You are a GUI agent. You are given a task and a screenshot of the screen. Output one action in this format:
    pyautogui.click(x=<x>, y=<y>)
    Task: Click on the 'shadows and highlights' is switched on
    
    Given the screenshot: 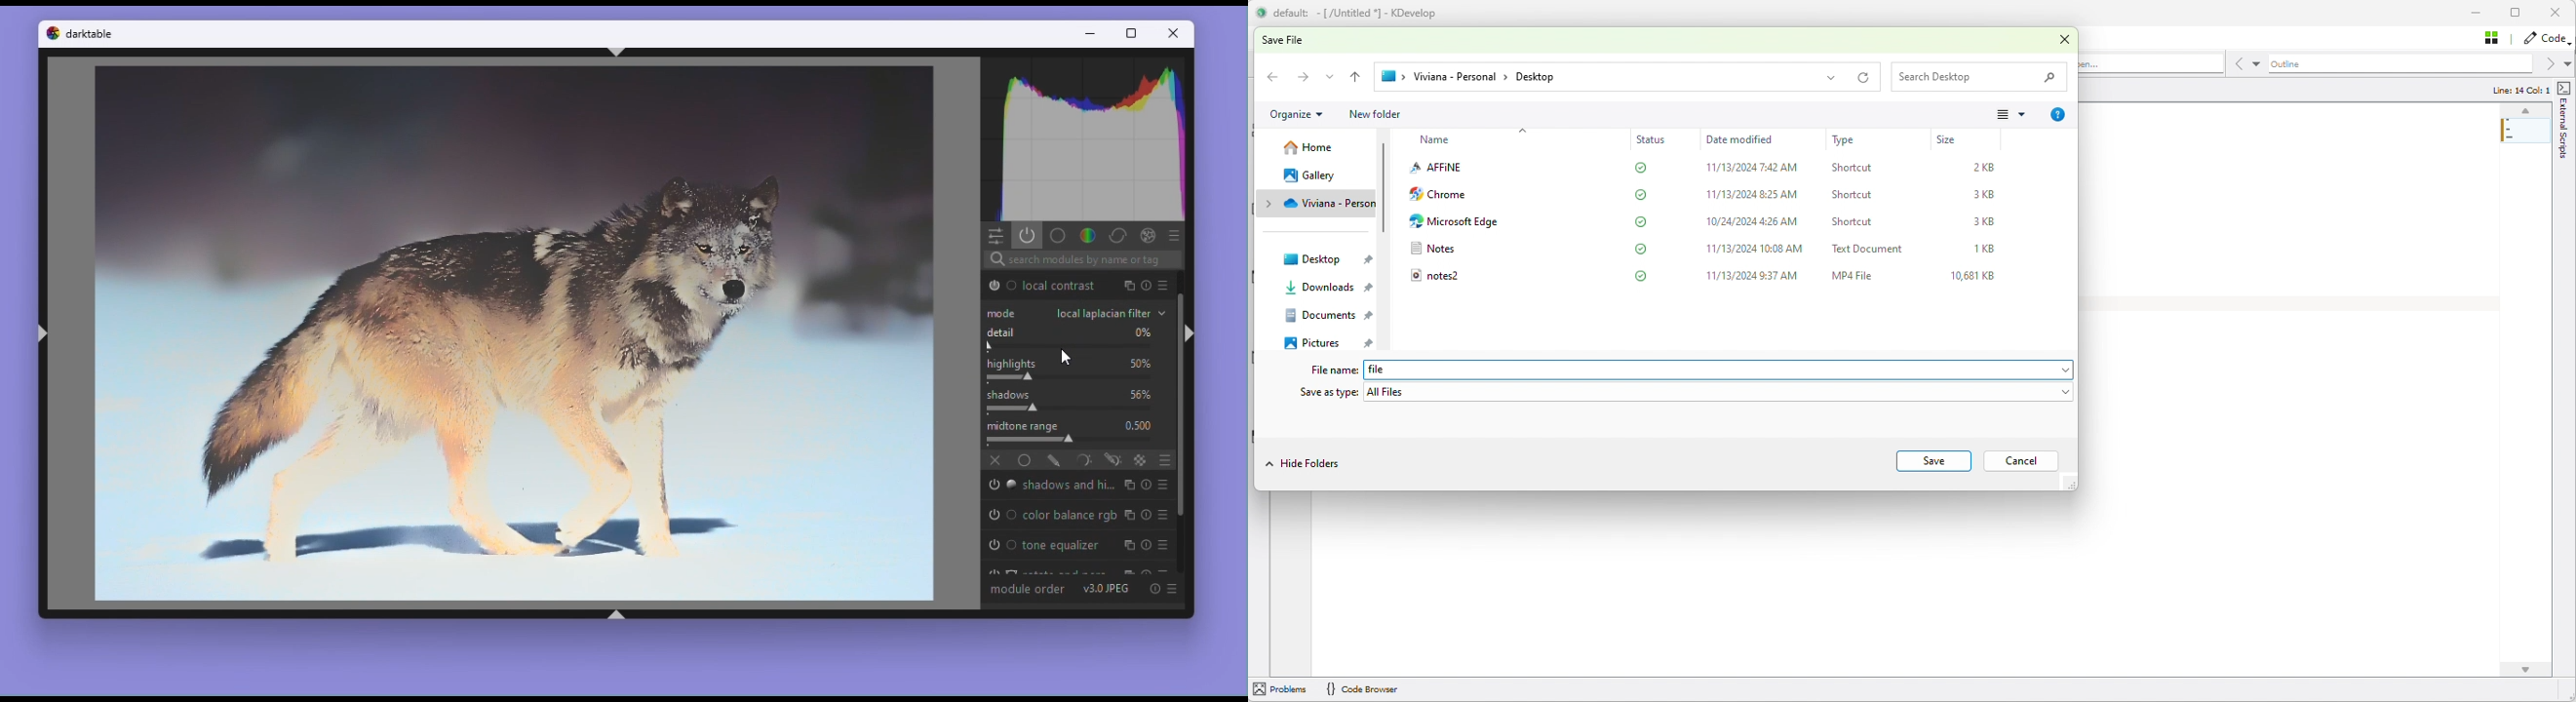 What is the action you would take?
    pyautogui.click(x=1001, y=487)
    